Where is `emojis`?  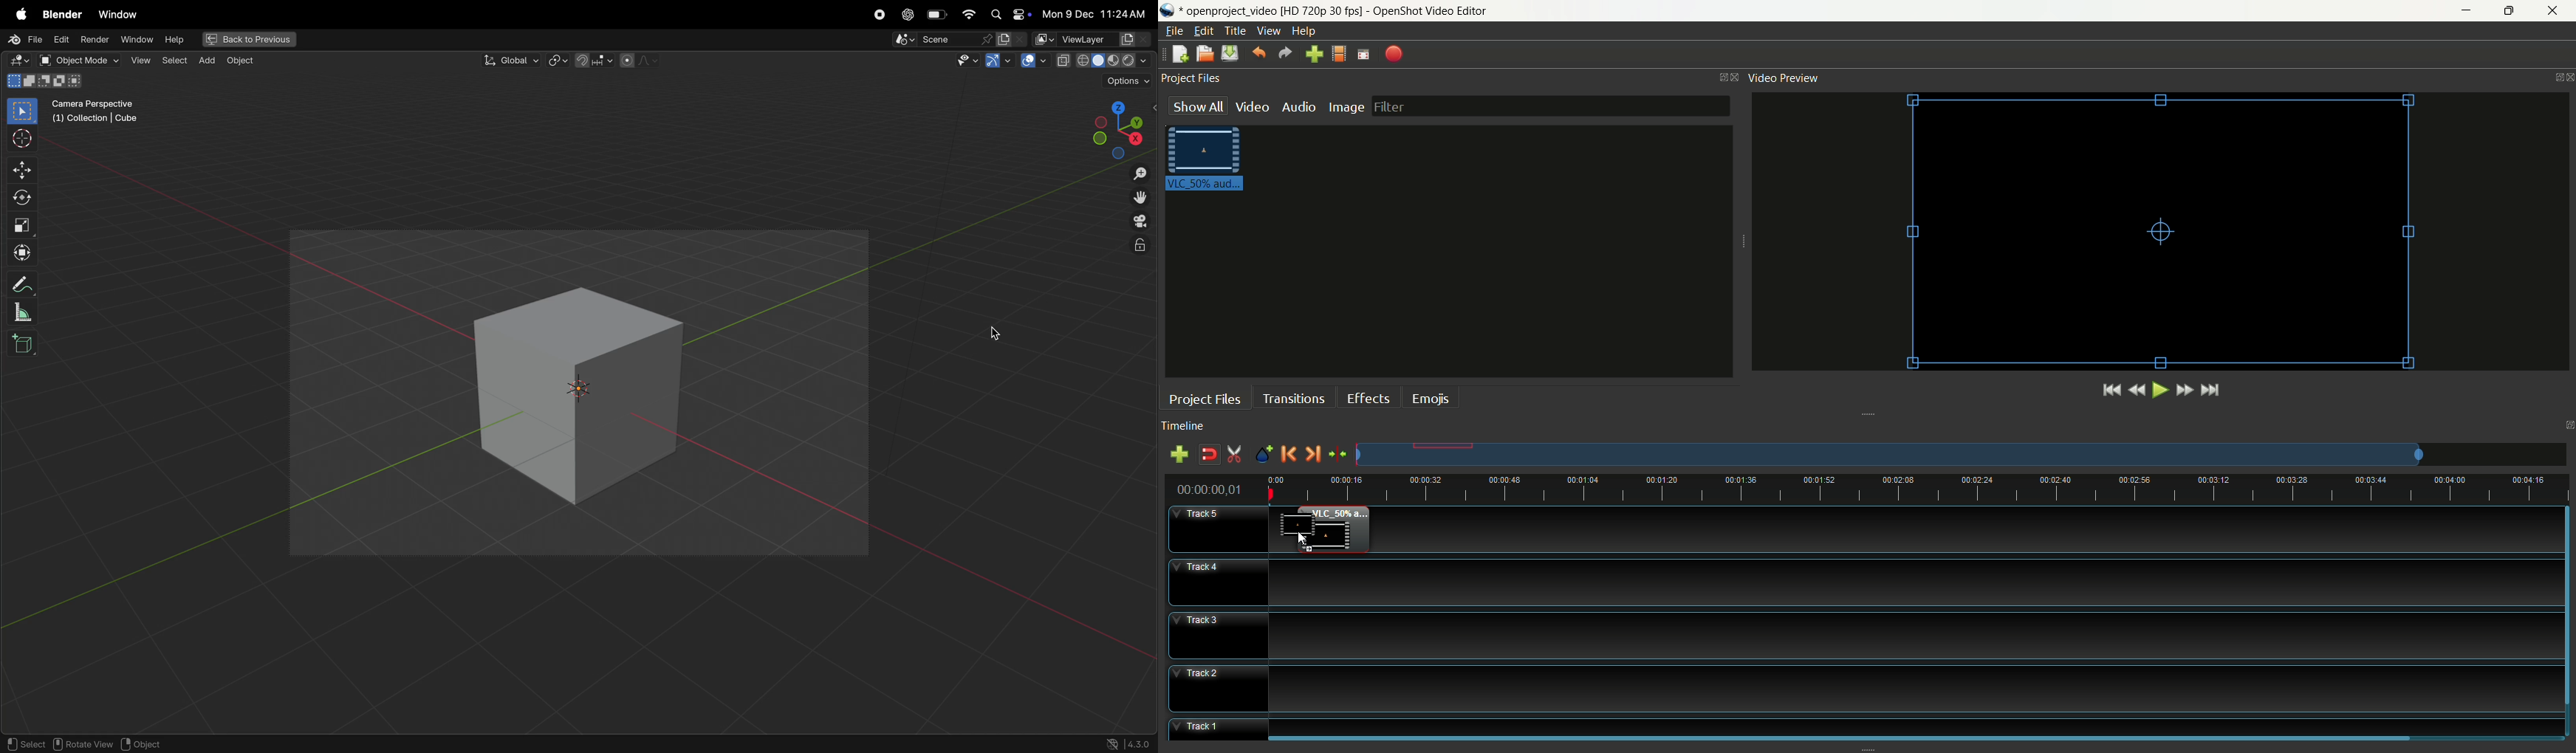
emojis is located at coordinates (1431, 397).